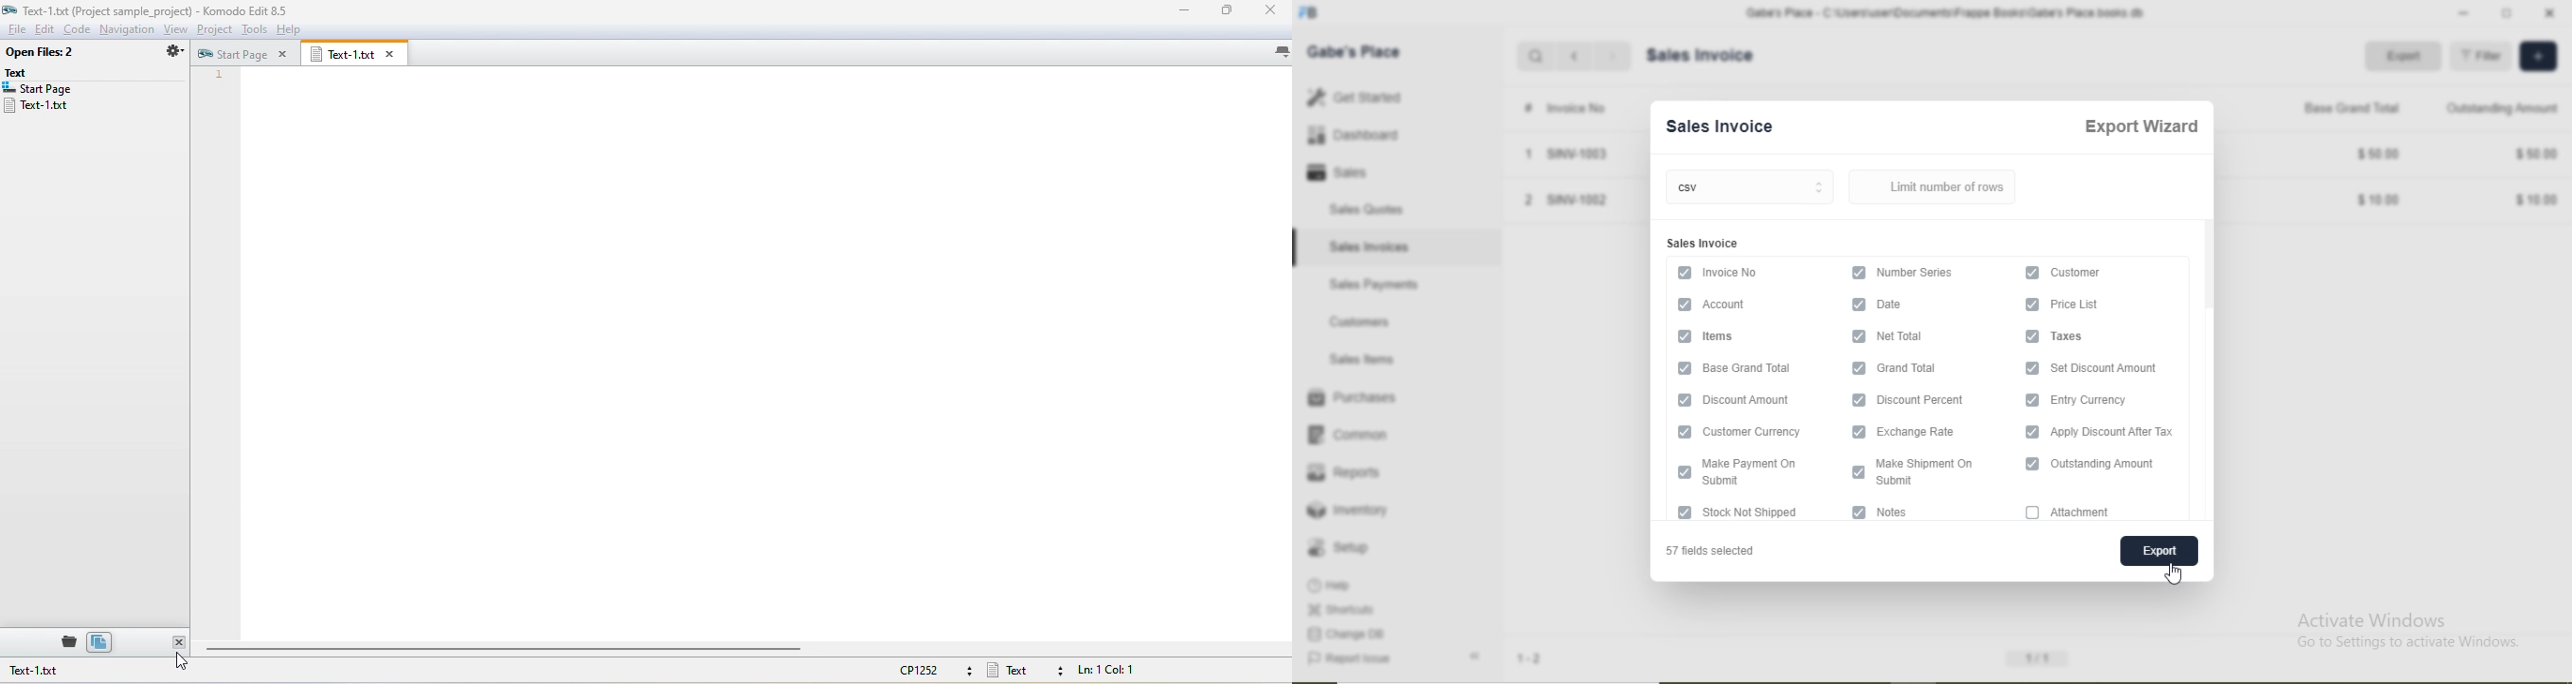  Describe the element at coordinates (1364, 137) in the screenshot. I see `Dashboard` at that location.